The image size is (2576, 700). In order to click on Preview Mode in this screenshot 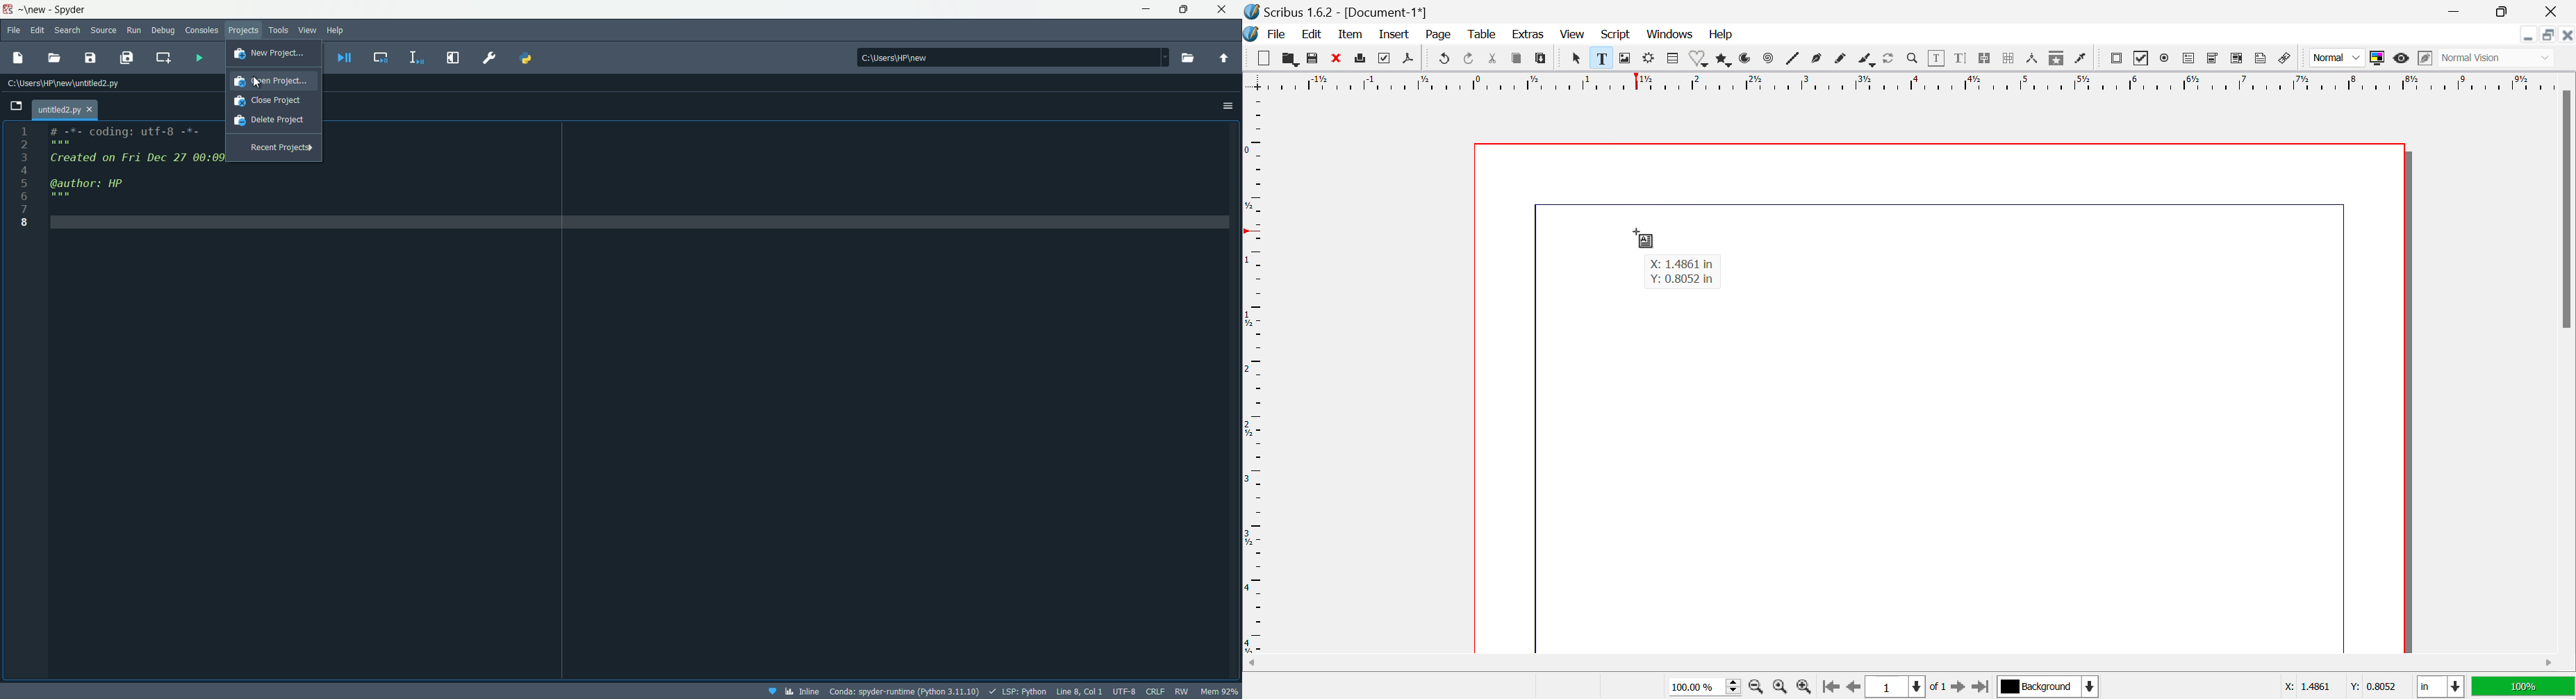, I will do `click(2402, 60)`.